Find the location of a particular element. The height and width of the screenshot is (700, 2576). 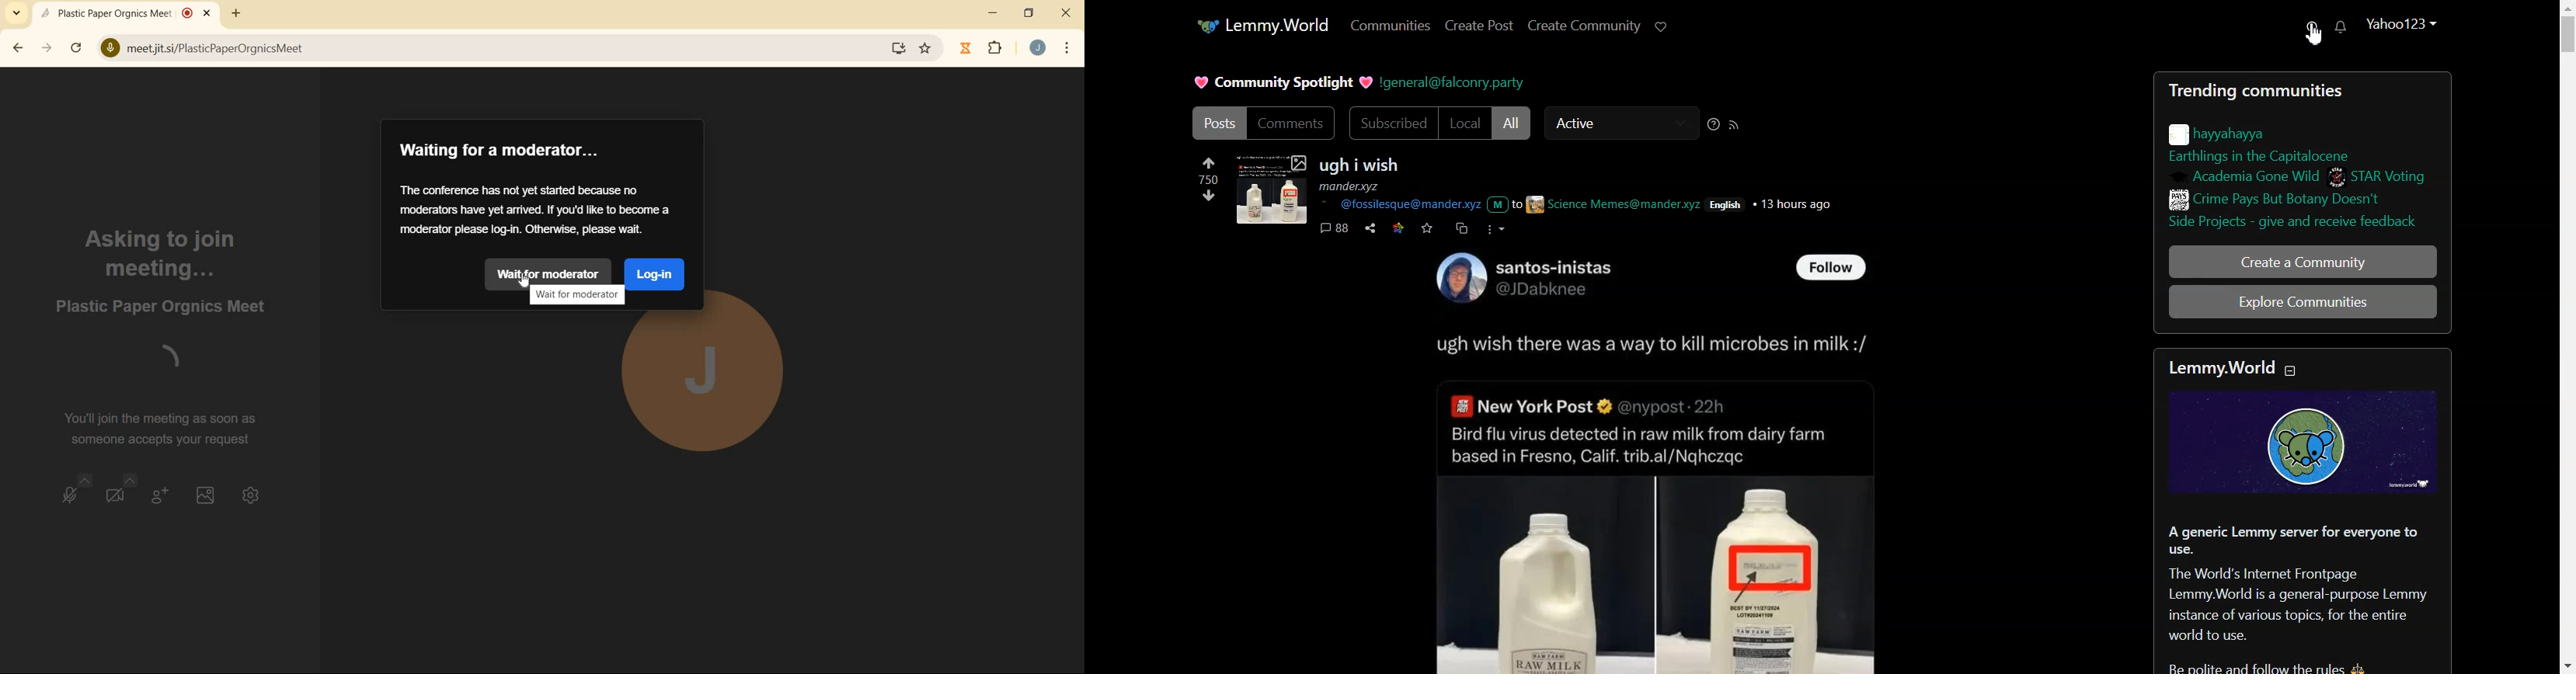

bookmark is located at coordinates (927, 48).